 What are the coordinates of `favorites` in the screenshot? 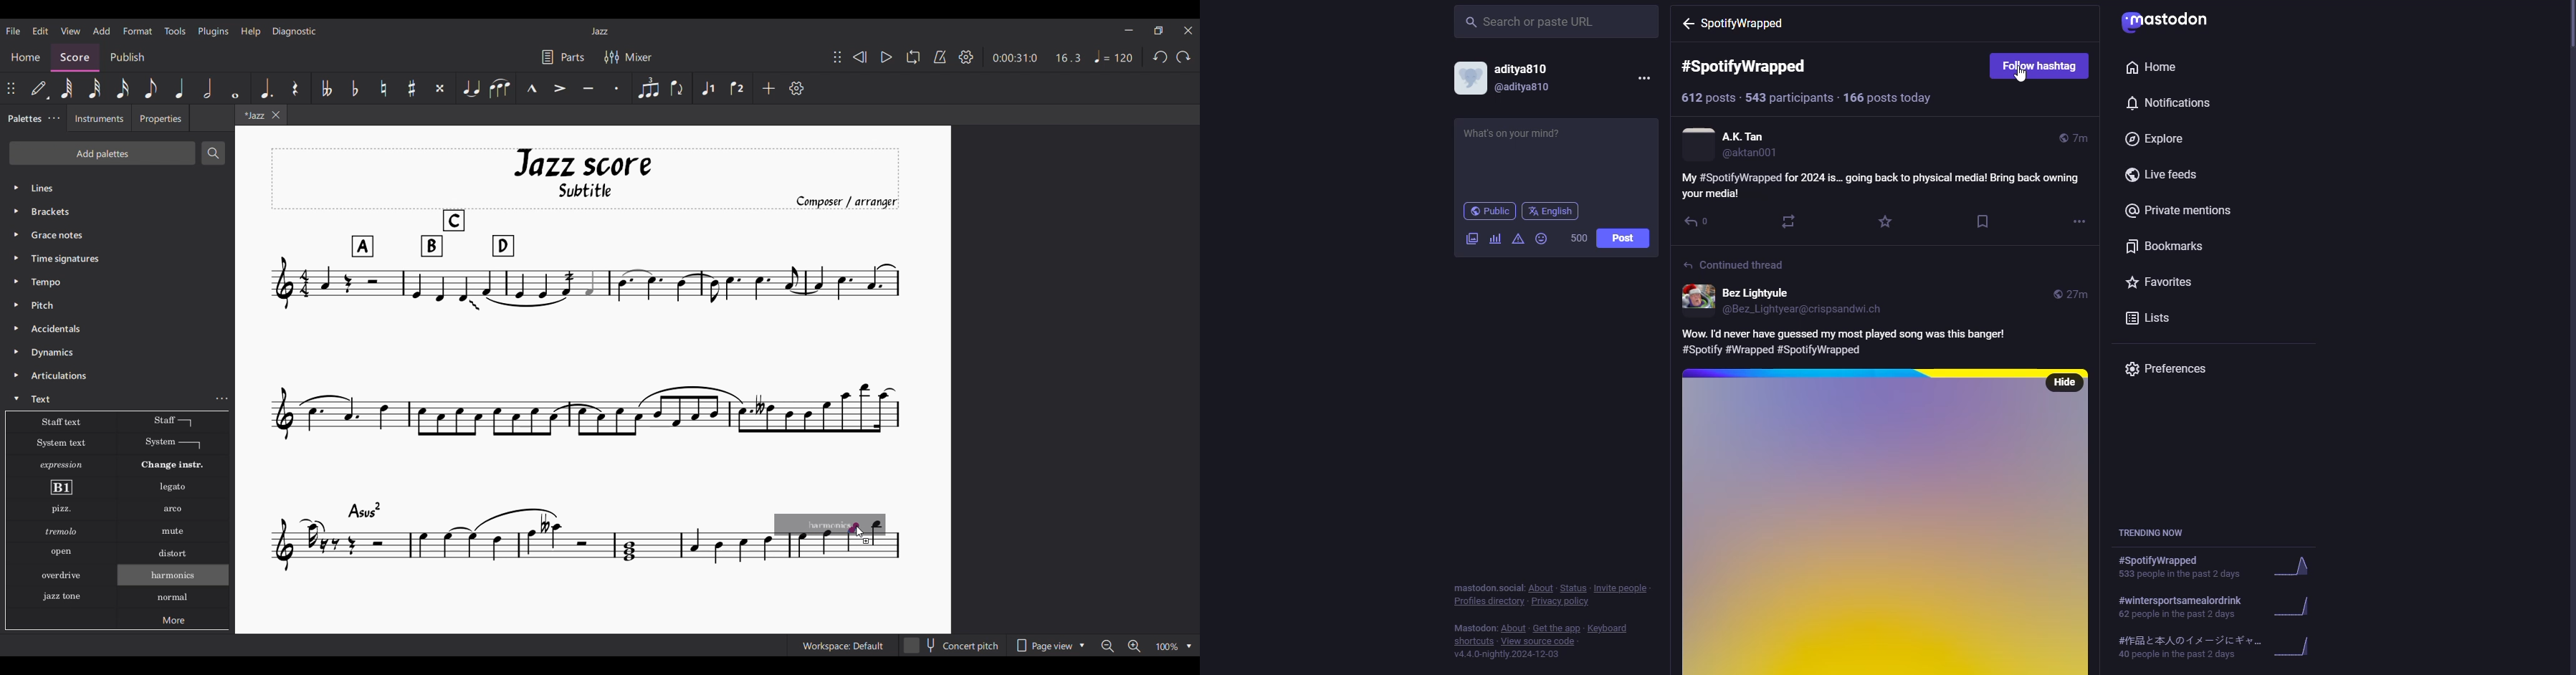 It's located at (2165, 282).